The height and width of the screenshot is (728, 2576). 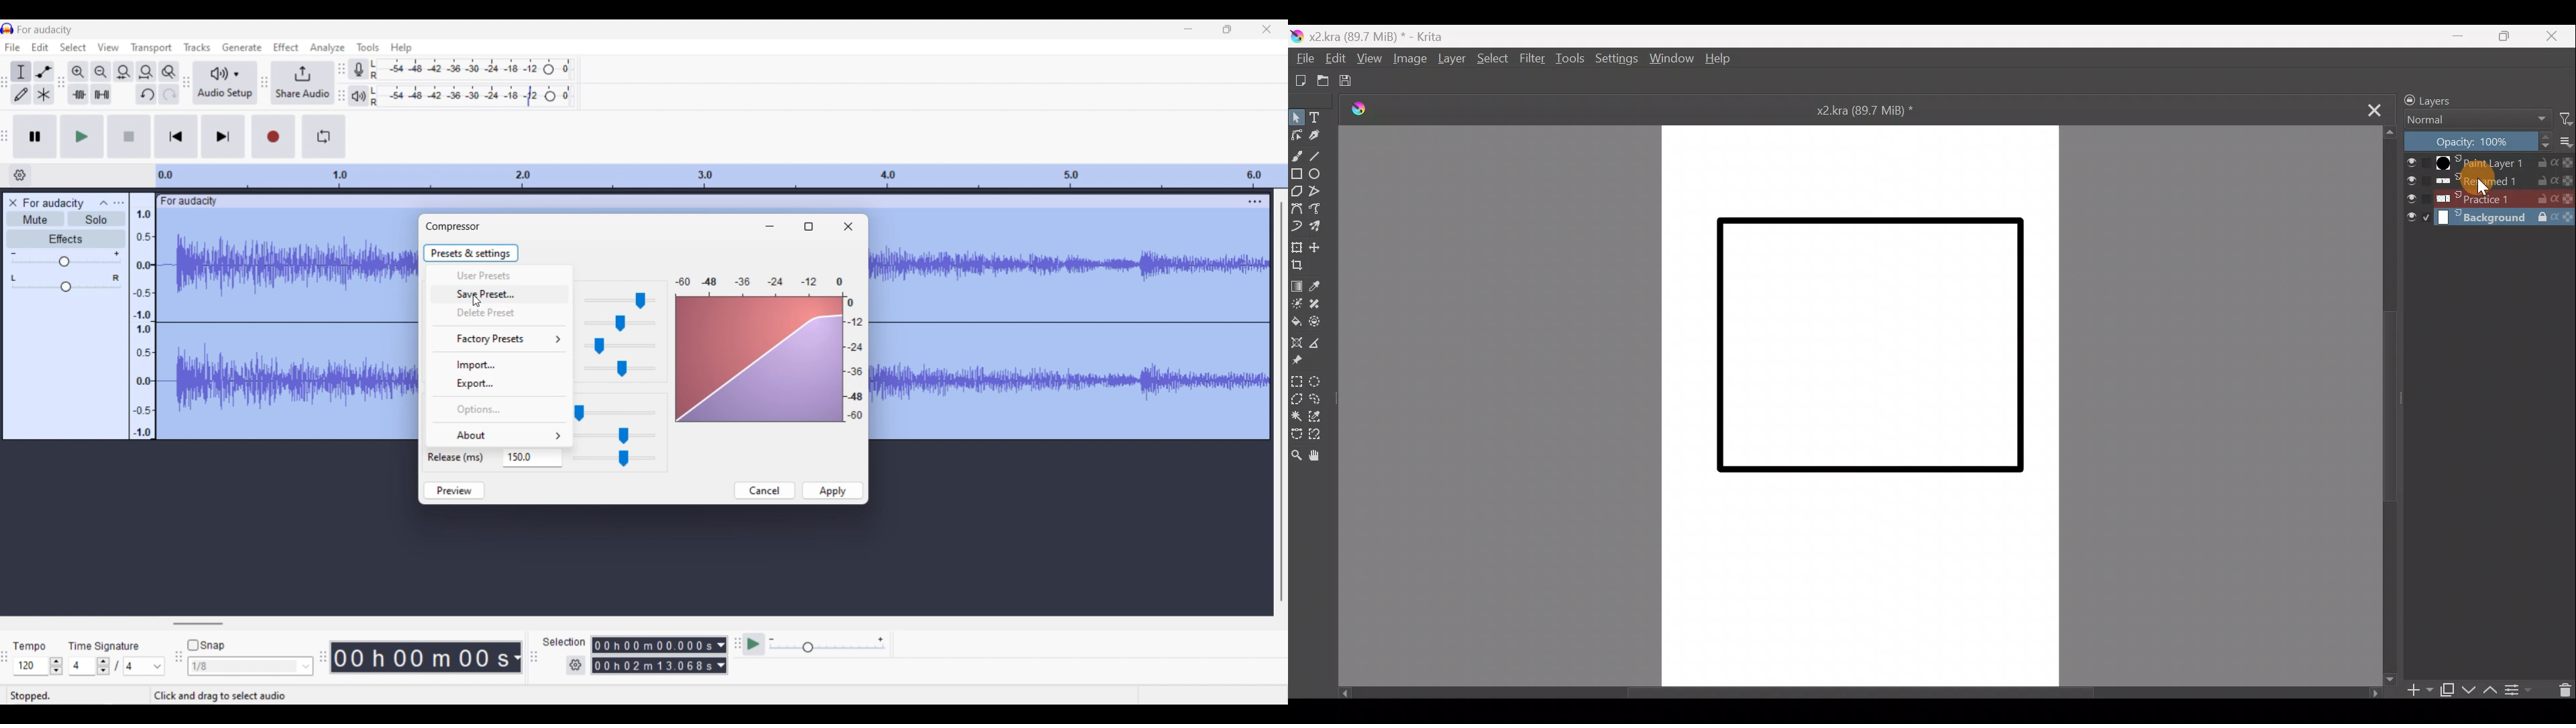 I want to click on Envelop tool, so click(x=44, y=72).